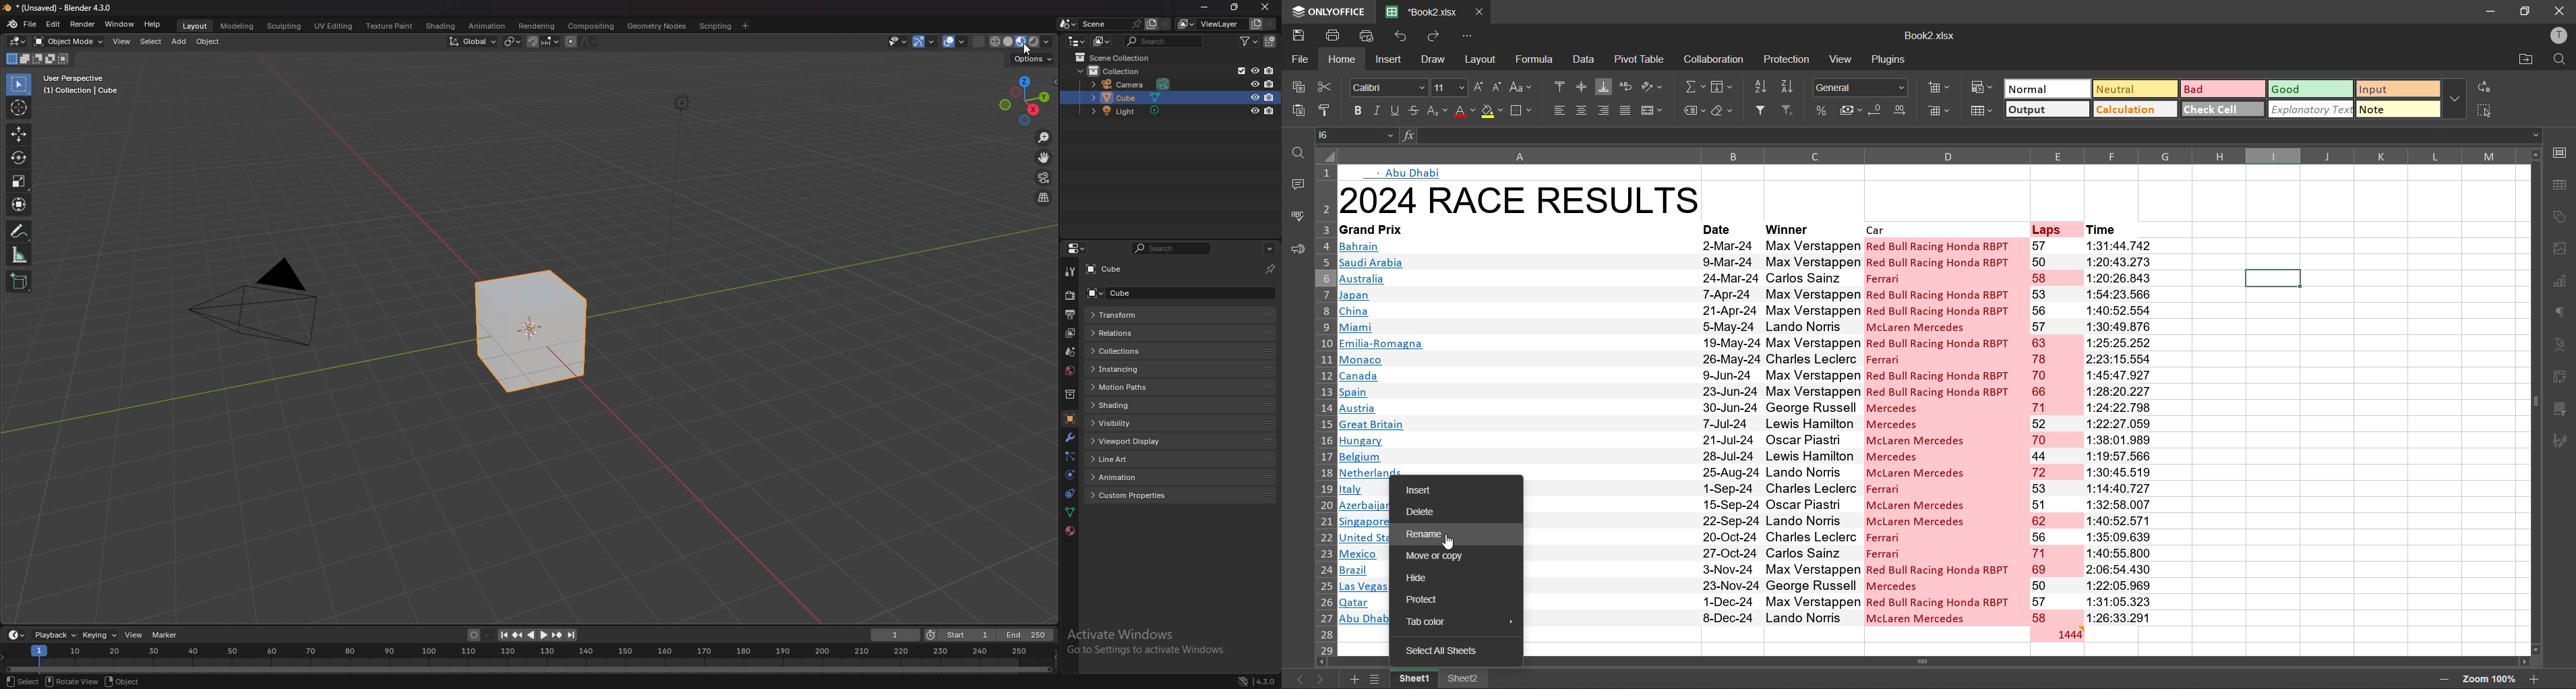 Image resolution: width=2576 pixels, height=700 pixels. Describe the element at coordinates (1143, 458) in the screenshot. I see `line art` at that location.